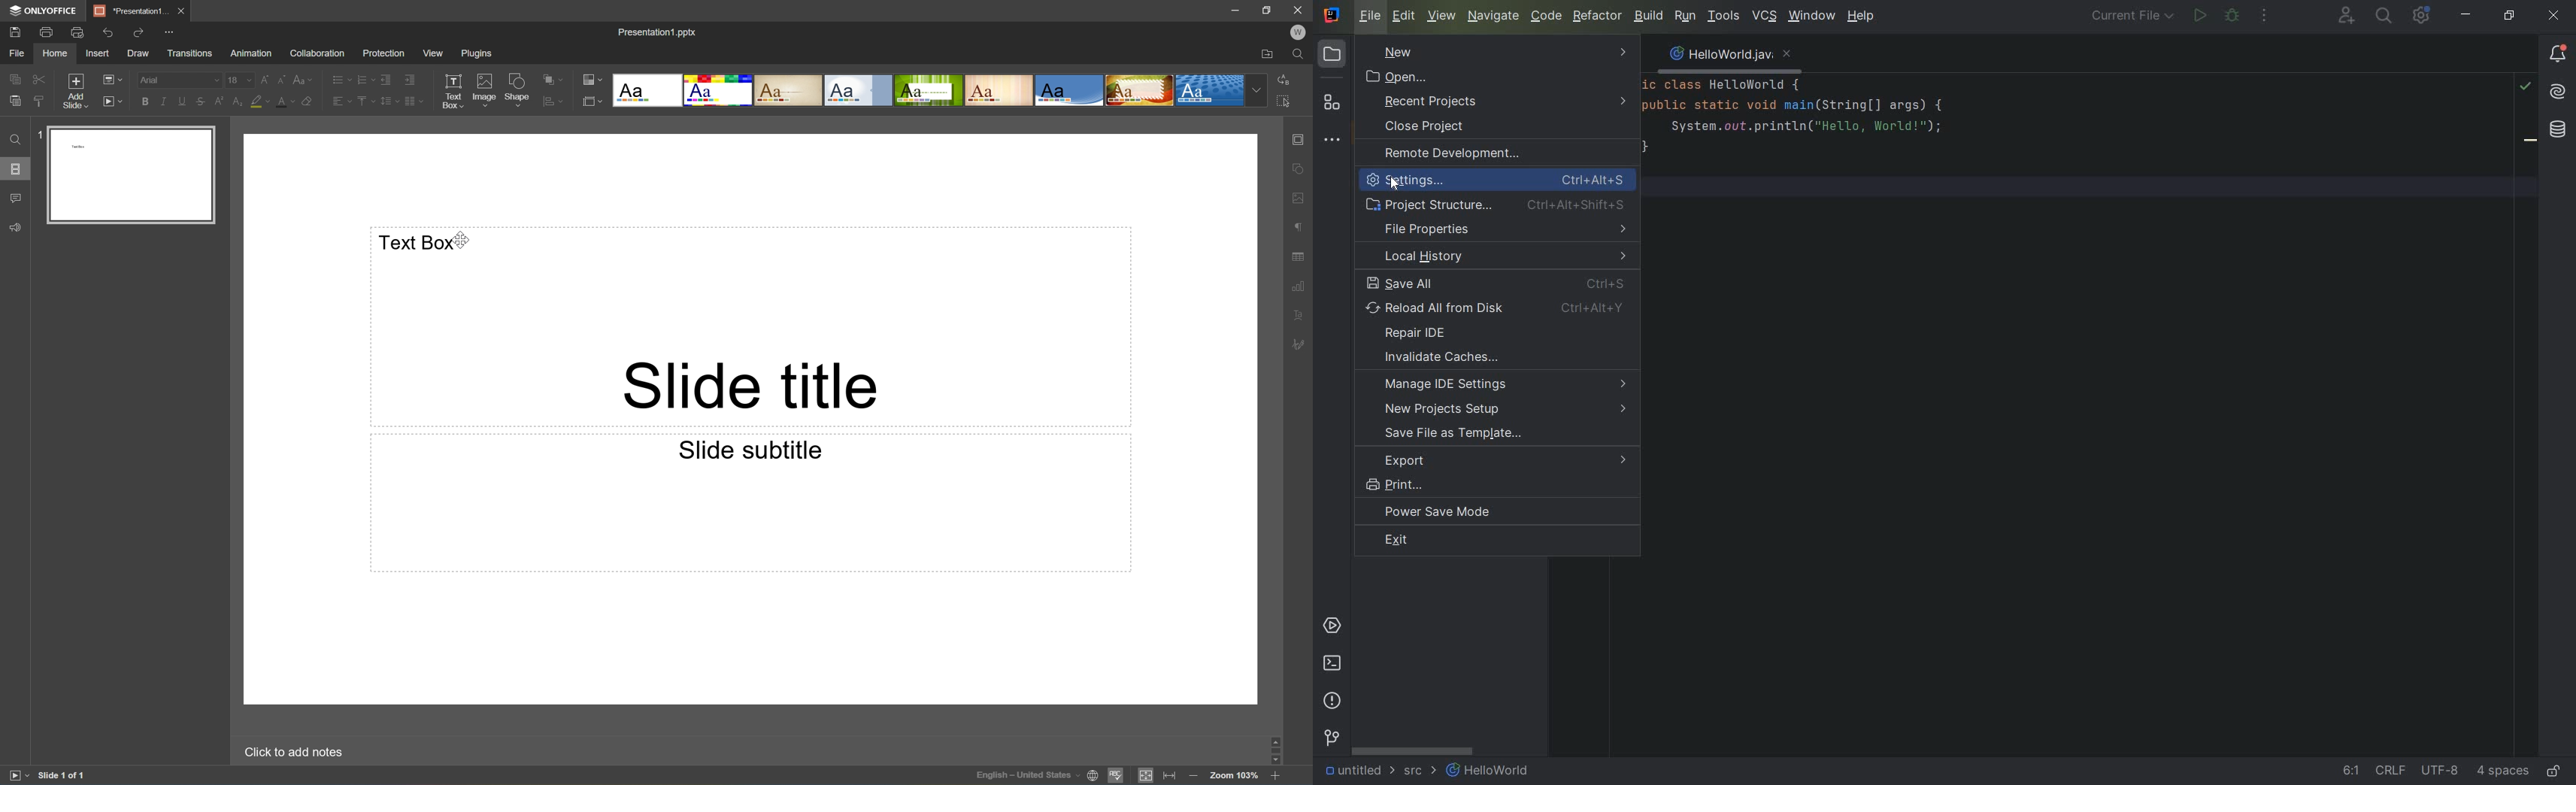  Describe the element at coordinates (364, 103) in the screenshot. I see `Vertically align` at that location.